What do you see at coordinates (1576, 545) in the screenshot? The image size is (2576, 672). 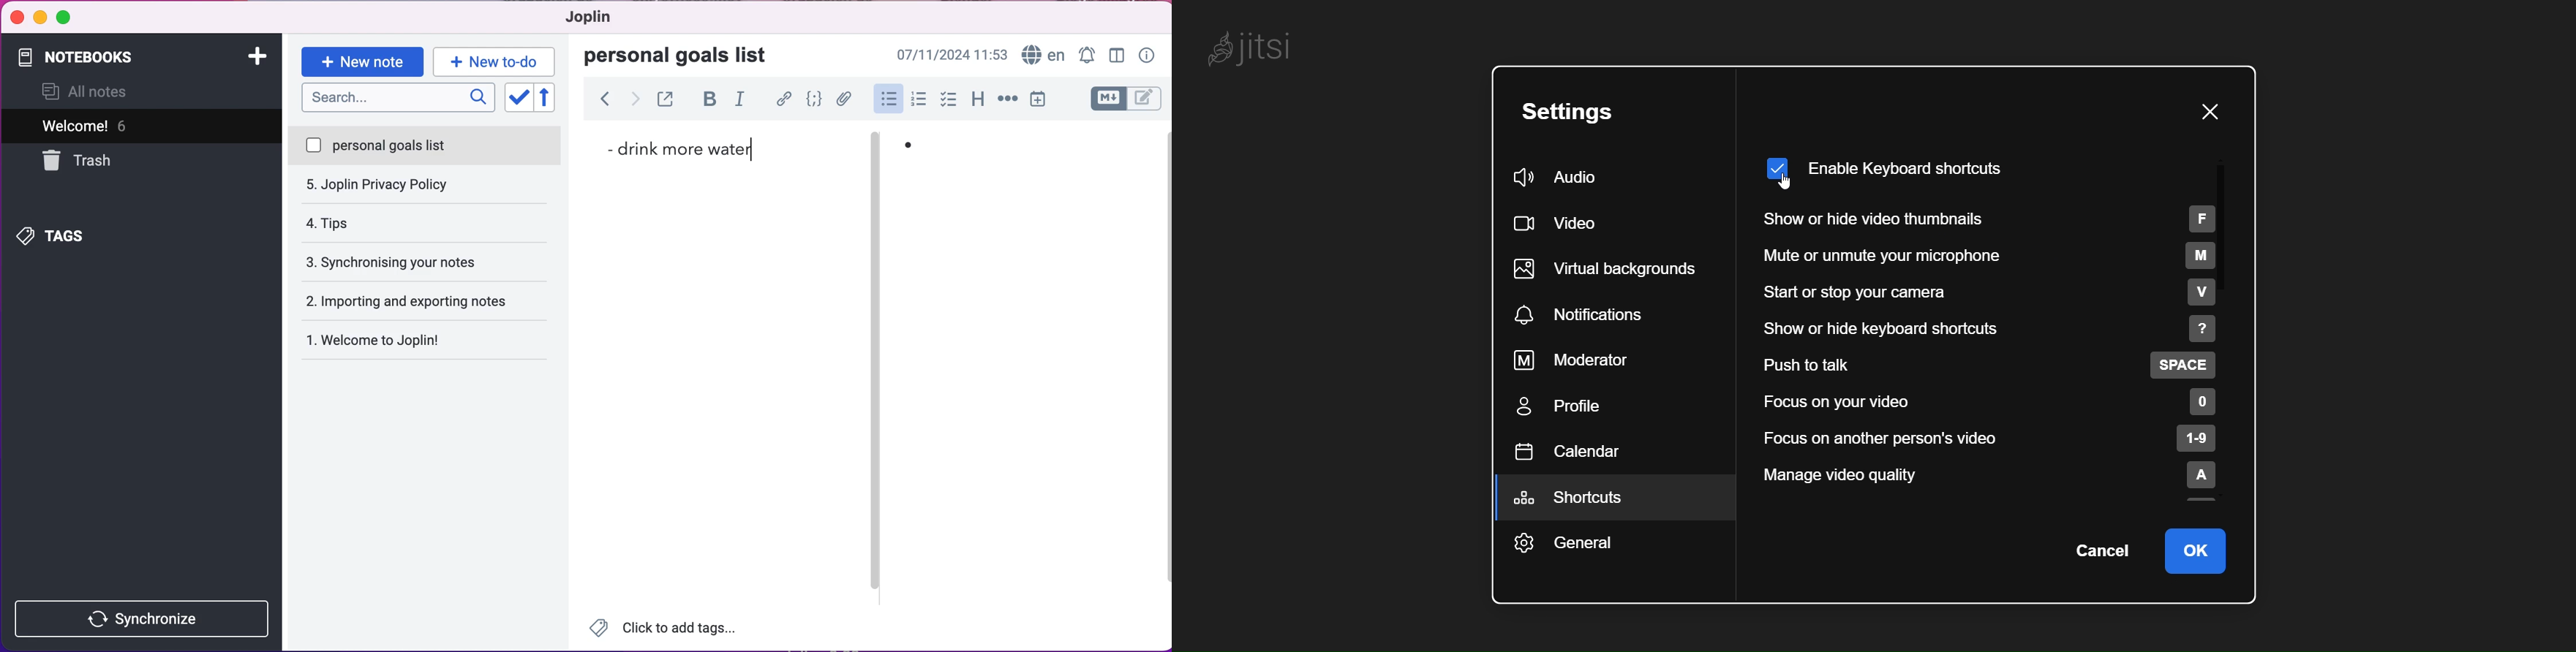 I see `general` at bounding box center [1576, 545].